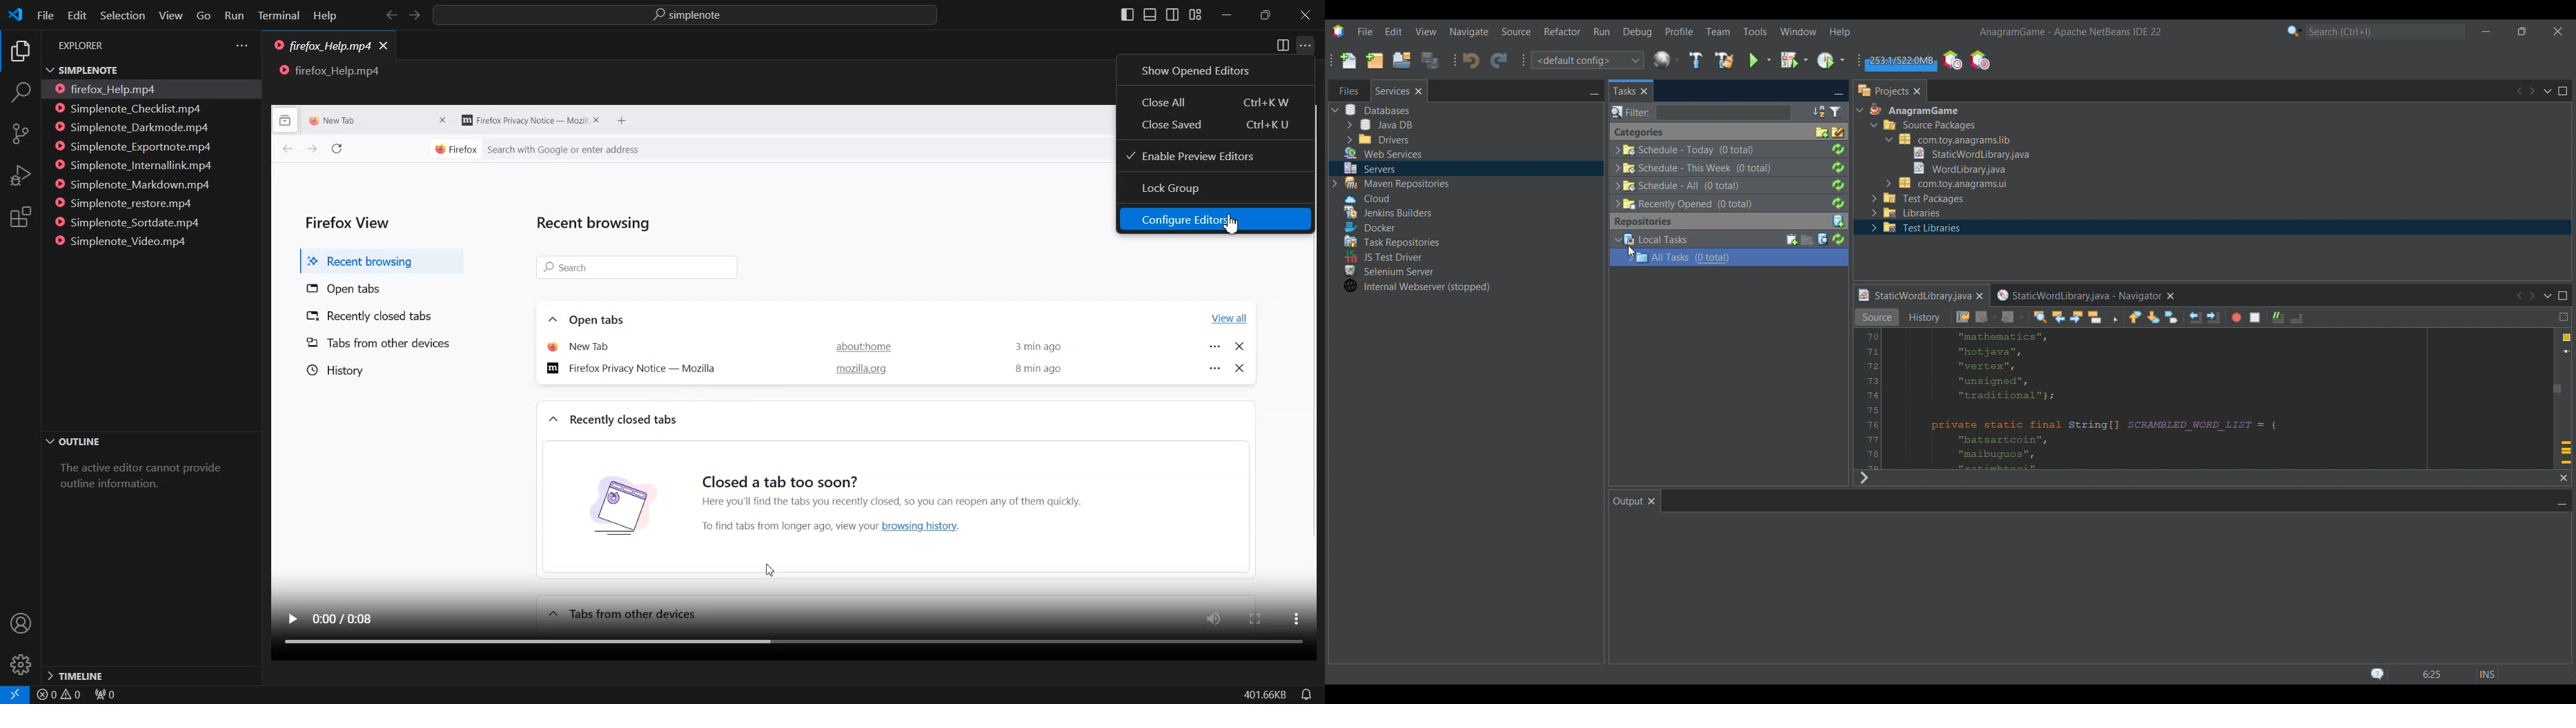  What do you see at coordinates (281, 150) in the screenshot?
I see `go backward one page` at bounding box center [281, 150].